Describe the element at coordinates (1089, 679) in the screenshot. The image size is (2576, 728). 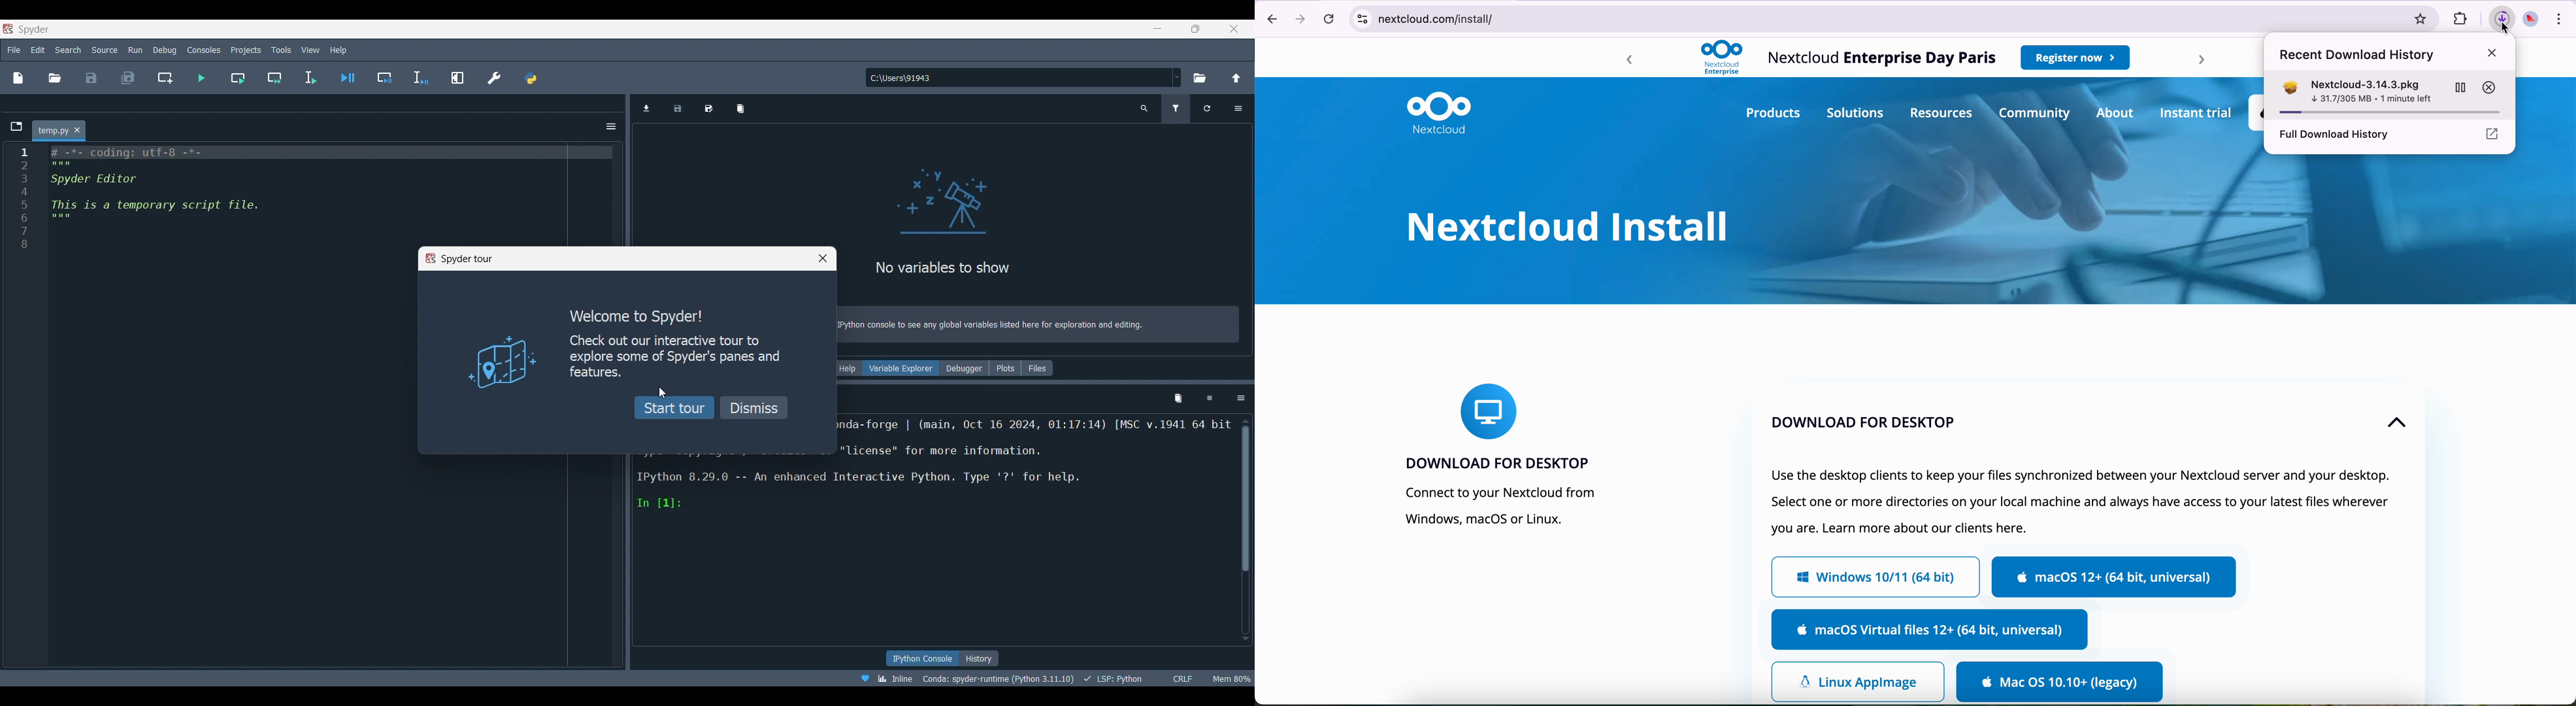
I see `line 1, col1` at that location.